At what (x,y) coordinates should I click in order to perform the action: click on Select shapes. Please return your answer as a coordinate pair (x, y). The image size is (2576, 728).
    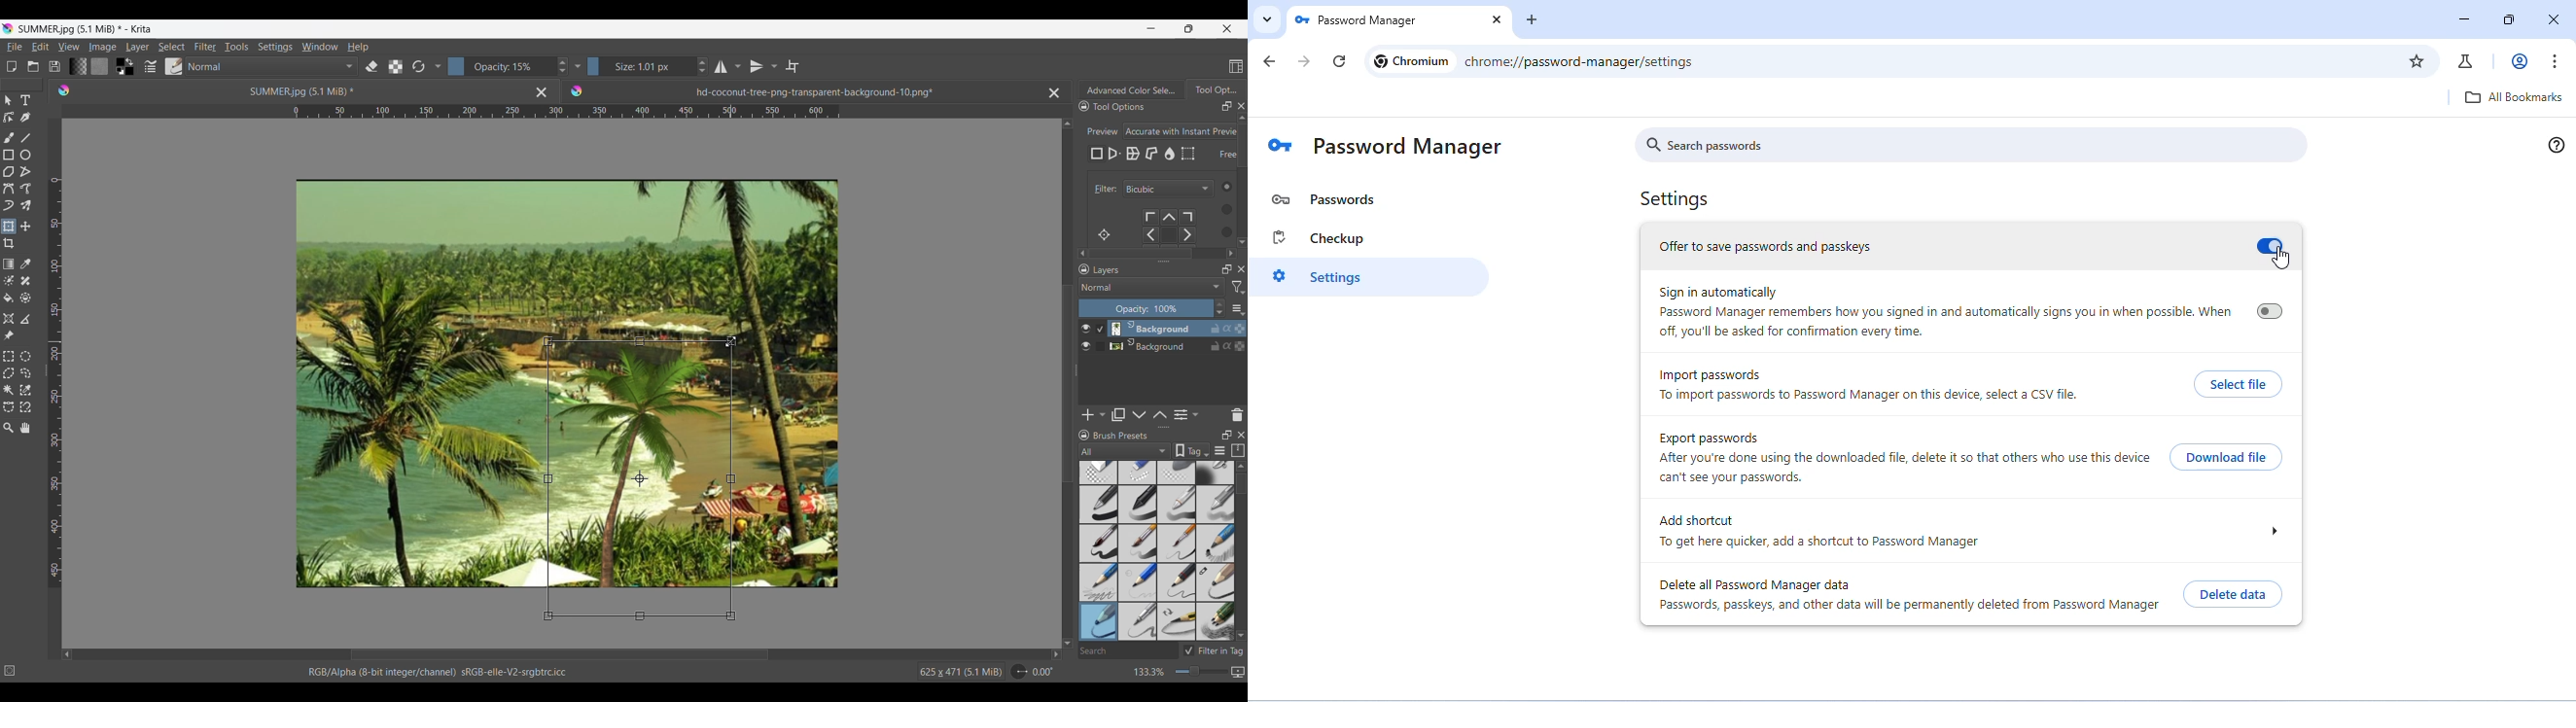
    Looking at the image, I should click on (8, 100).